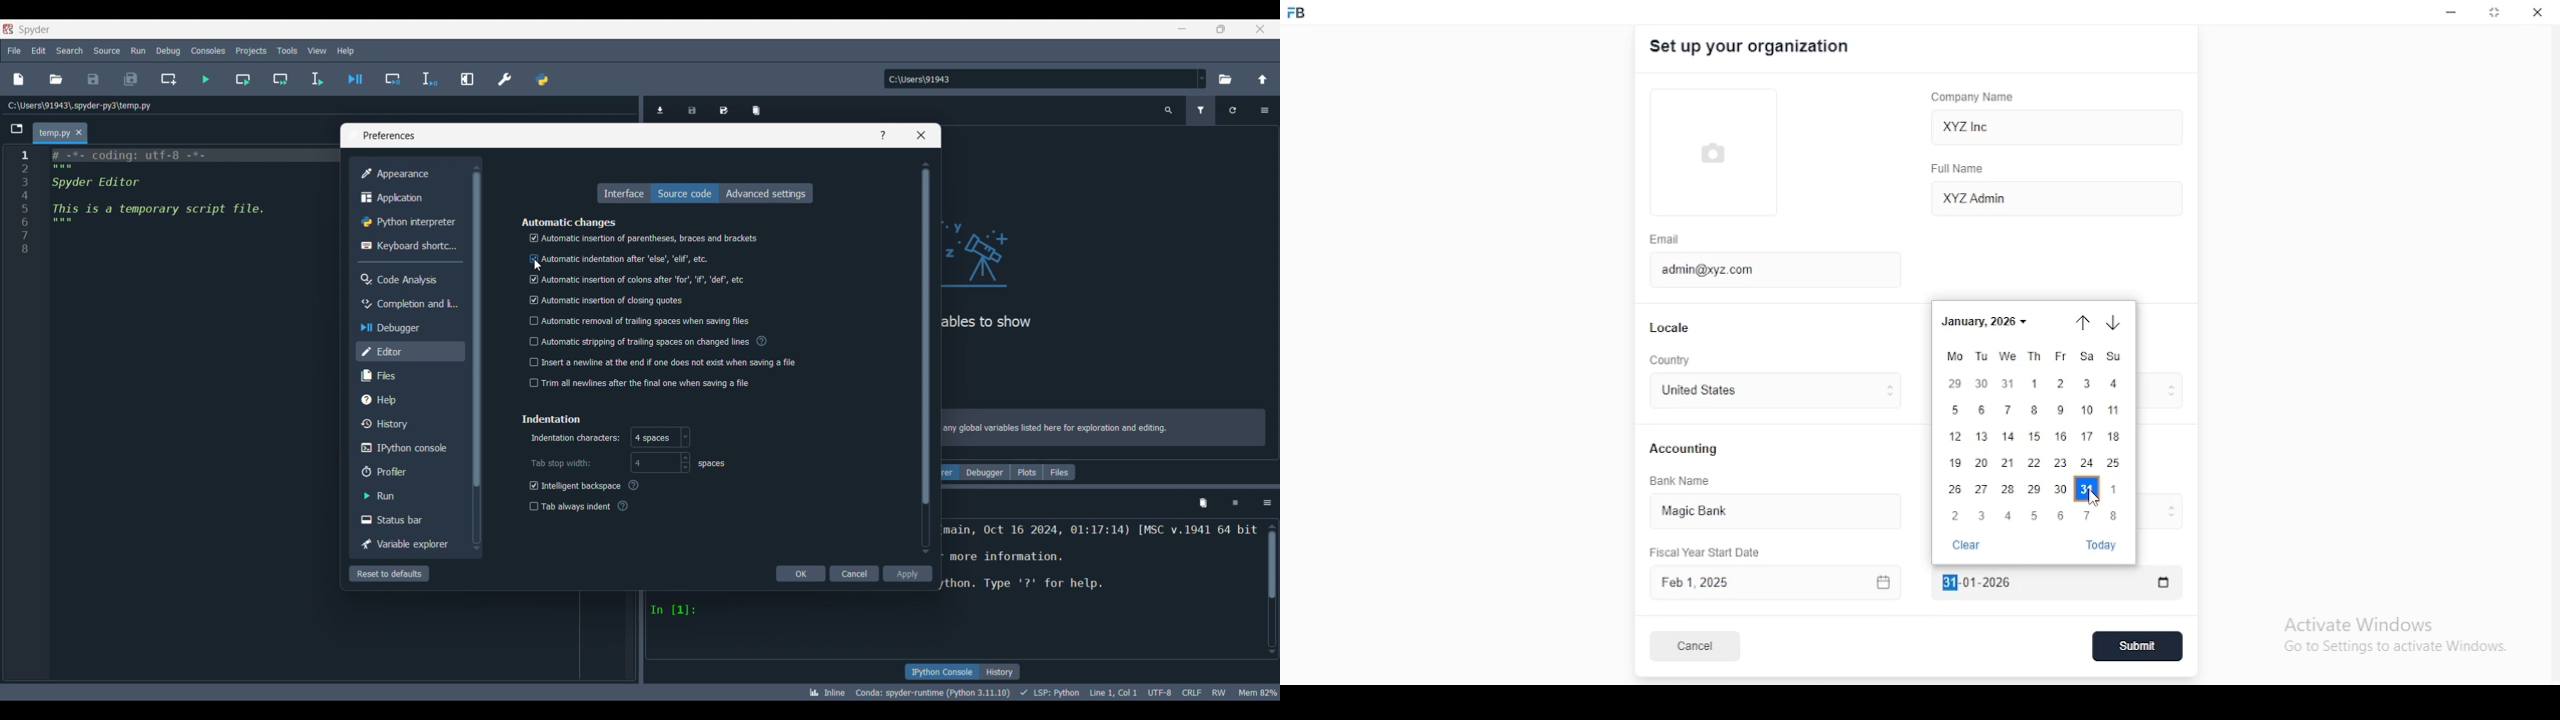  What do you see at coordinates (2115, 384) in the screenshot?
I see `4` at bounding box center [2115, 384].